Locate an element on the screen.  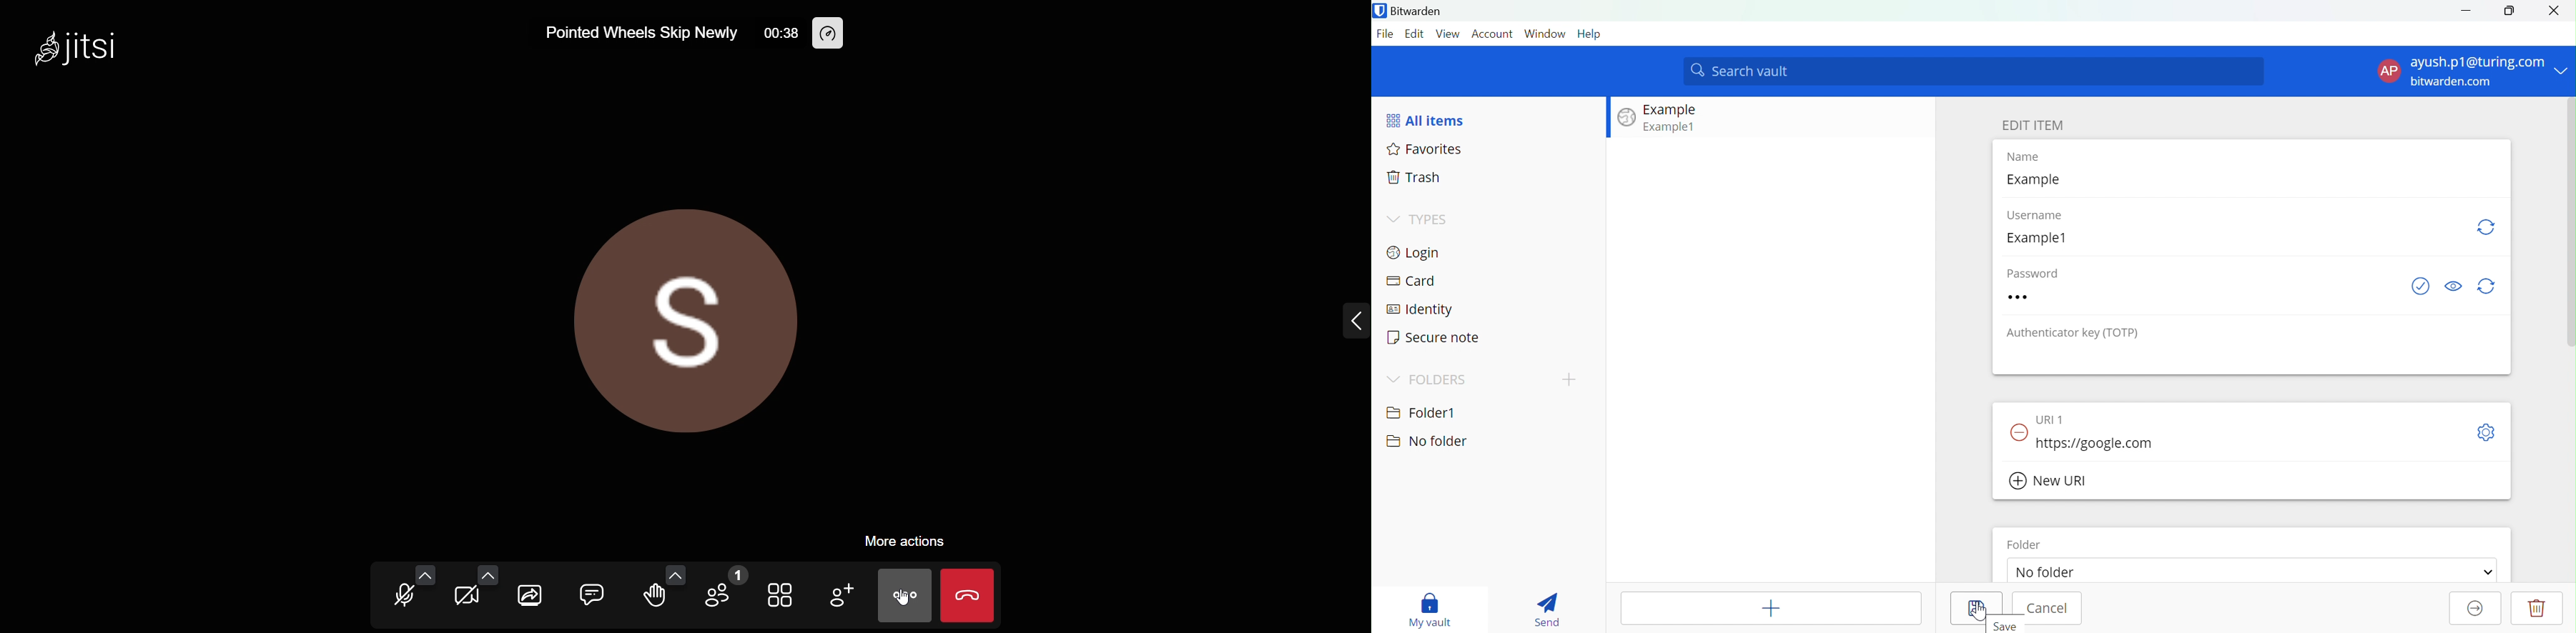
New URL is located at coordinates (2050, 481).